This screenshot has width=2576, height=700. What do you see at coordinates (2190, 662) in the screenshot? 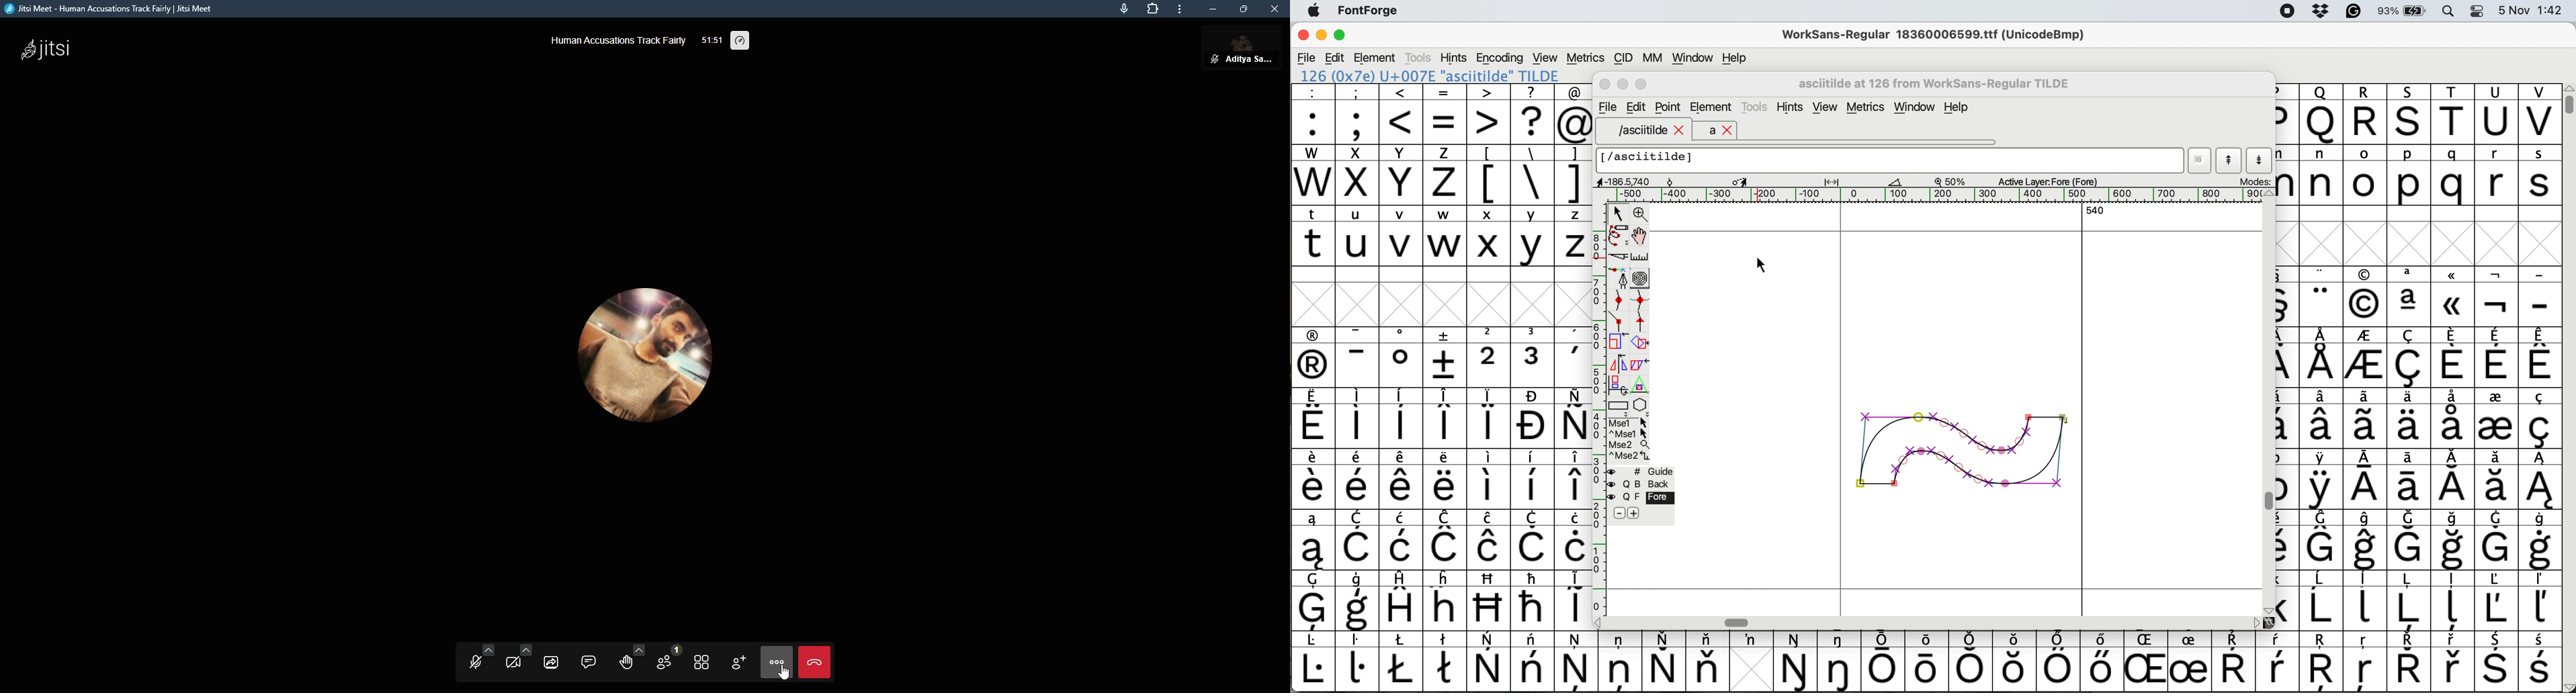
I see `symbol` at bounding box center [2190, 662].